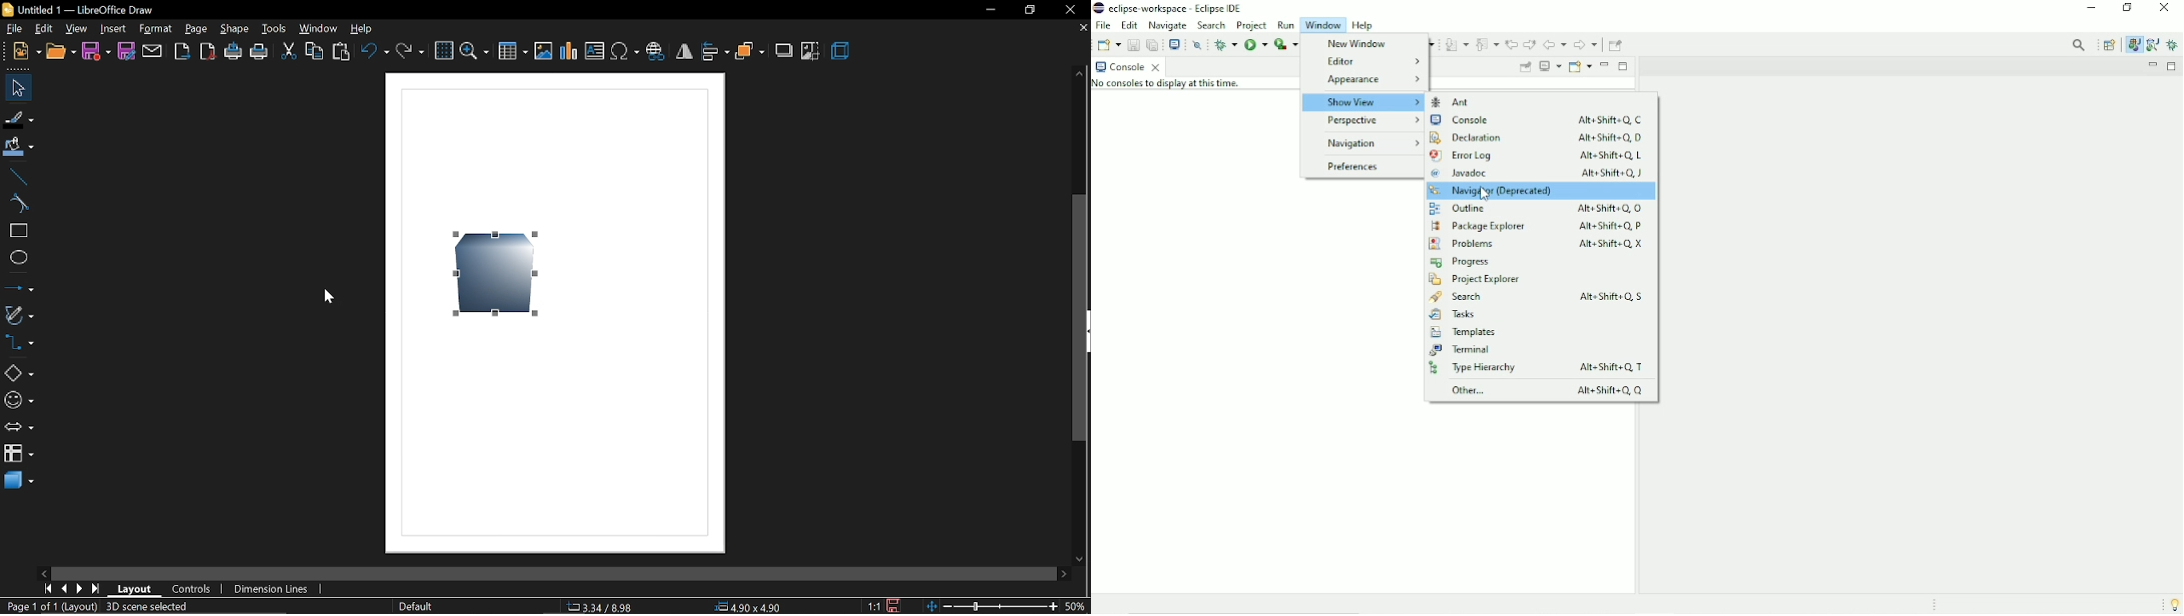 The width and height of the screenshot is (2184, 616). What do you see at coordinates (276, 29) in the screenshot?
I see `tools` at bounding box center [276, 29].